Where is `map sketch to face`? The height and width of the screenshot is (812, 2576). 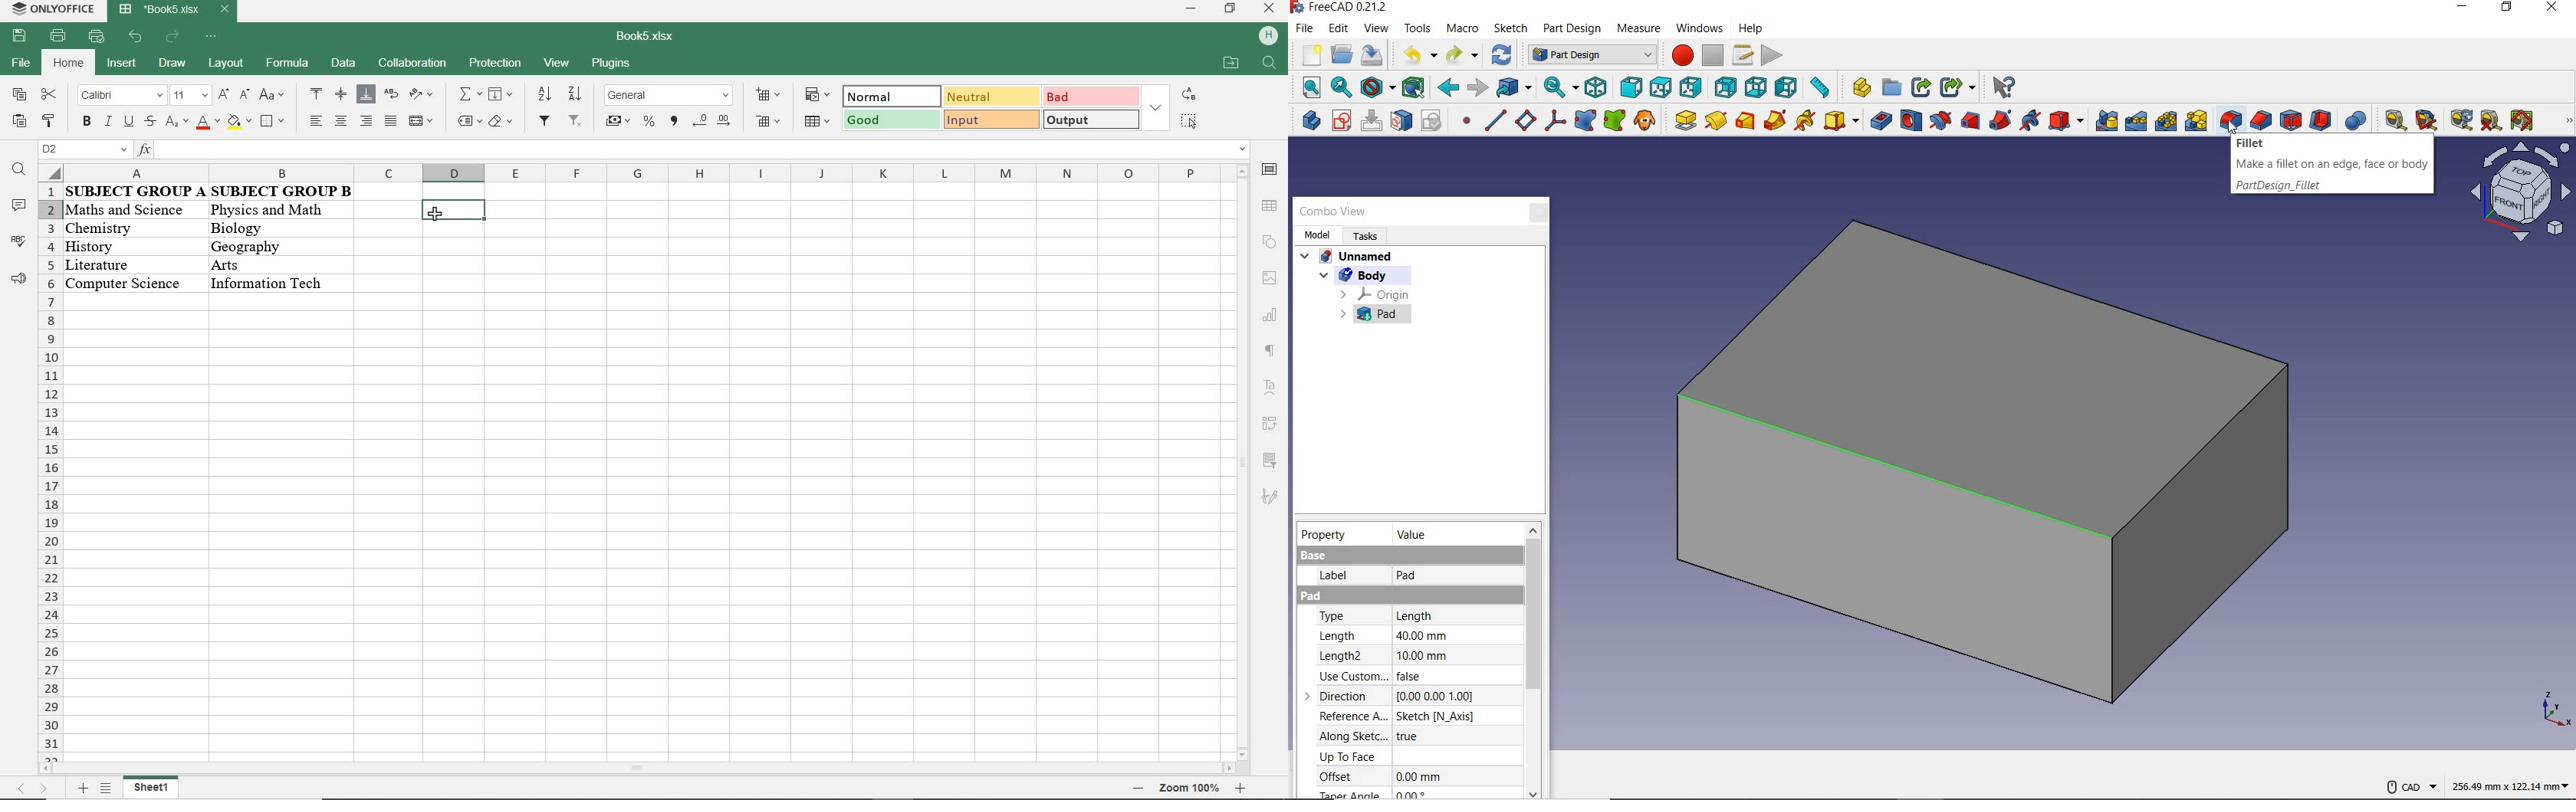 map sketch to face is located at coordinates (1401, 121).